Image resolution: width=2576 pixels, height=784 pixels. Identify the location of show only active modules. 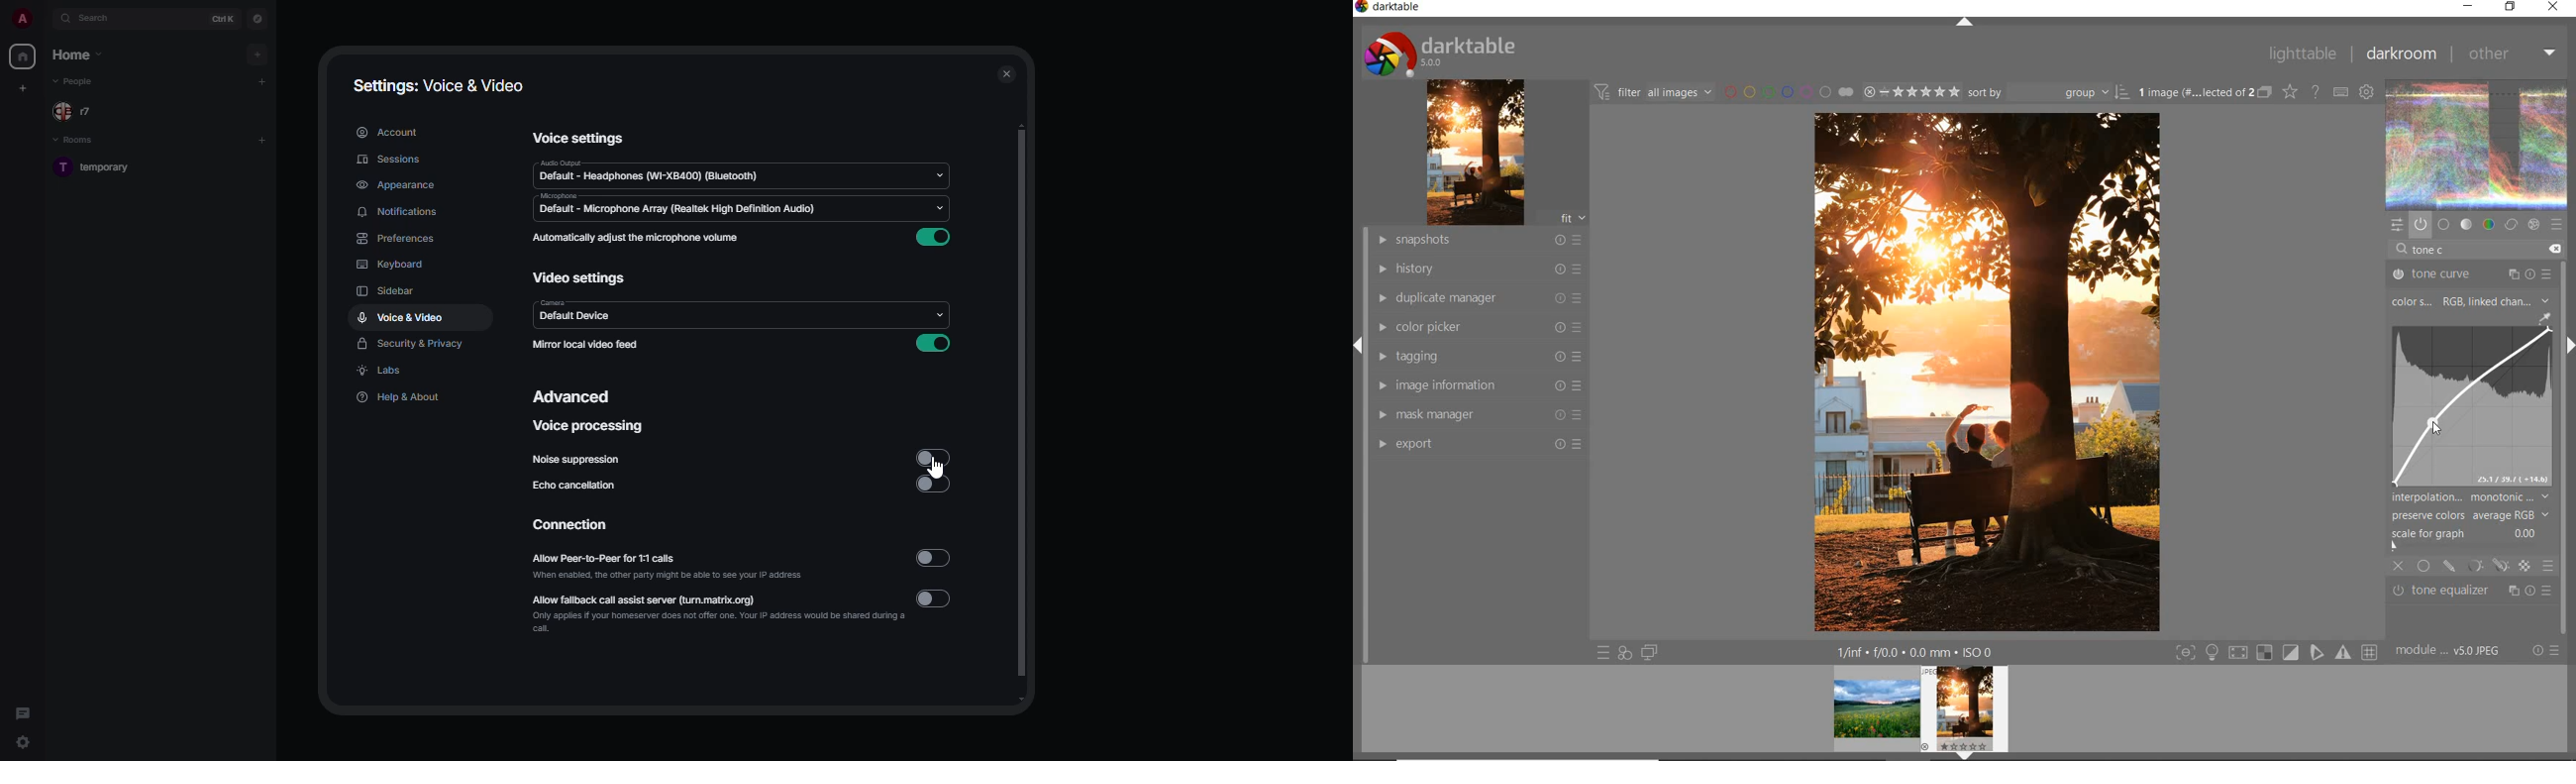
(2422, 224).